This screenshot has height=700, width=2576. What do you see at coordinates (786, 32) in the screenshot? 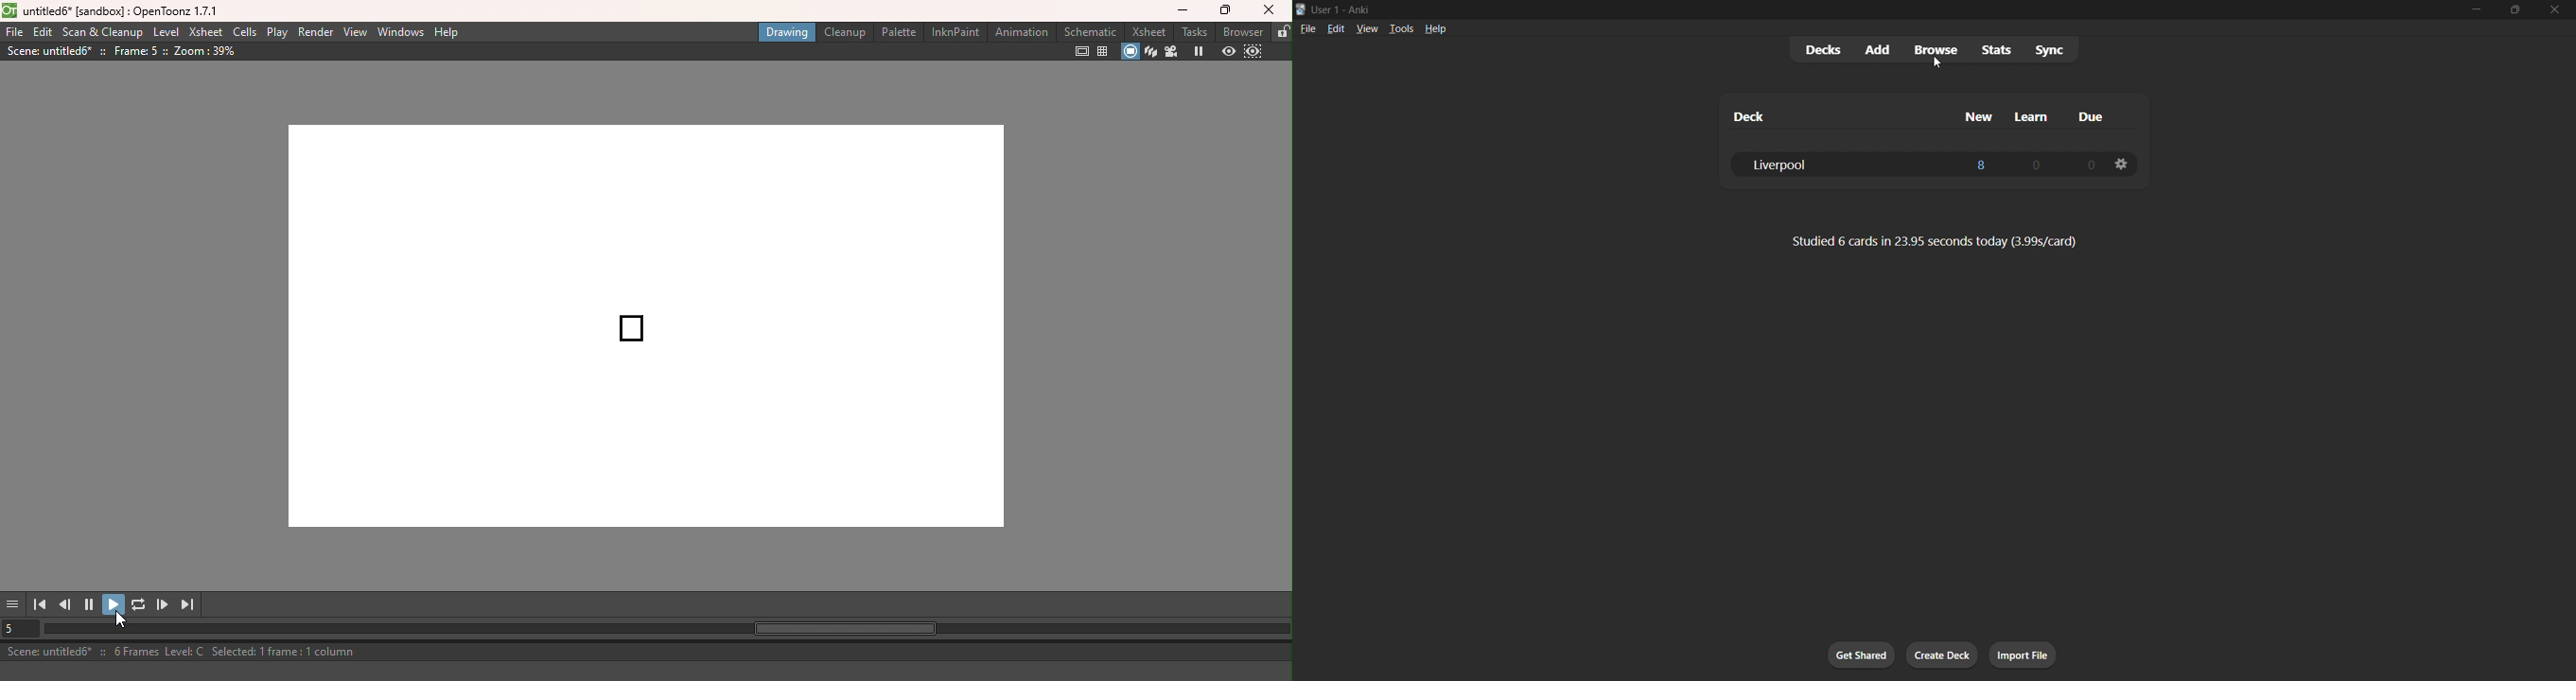
I see `Drawing` at bounding box center [786, 32].